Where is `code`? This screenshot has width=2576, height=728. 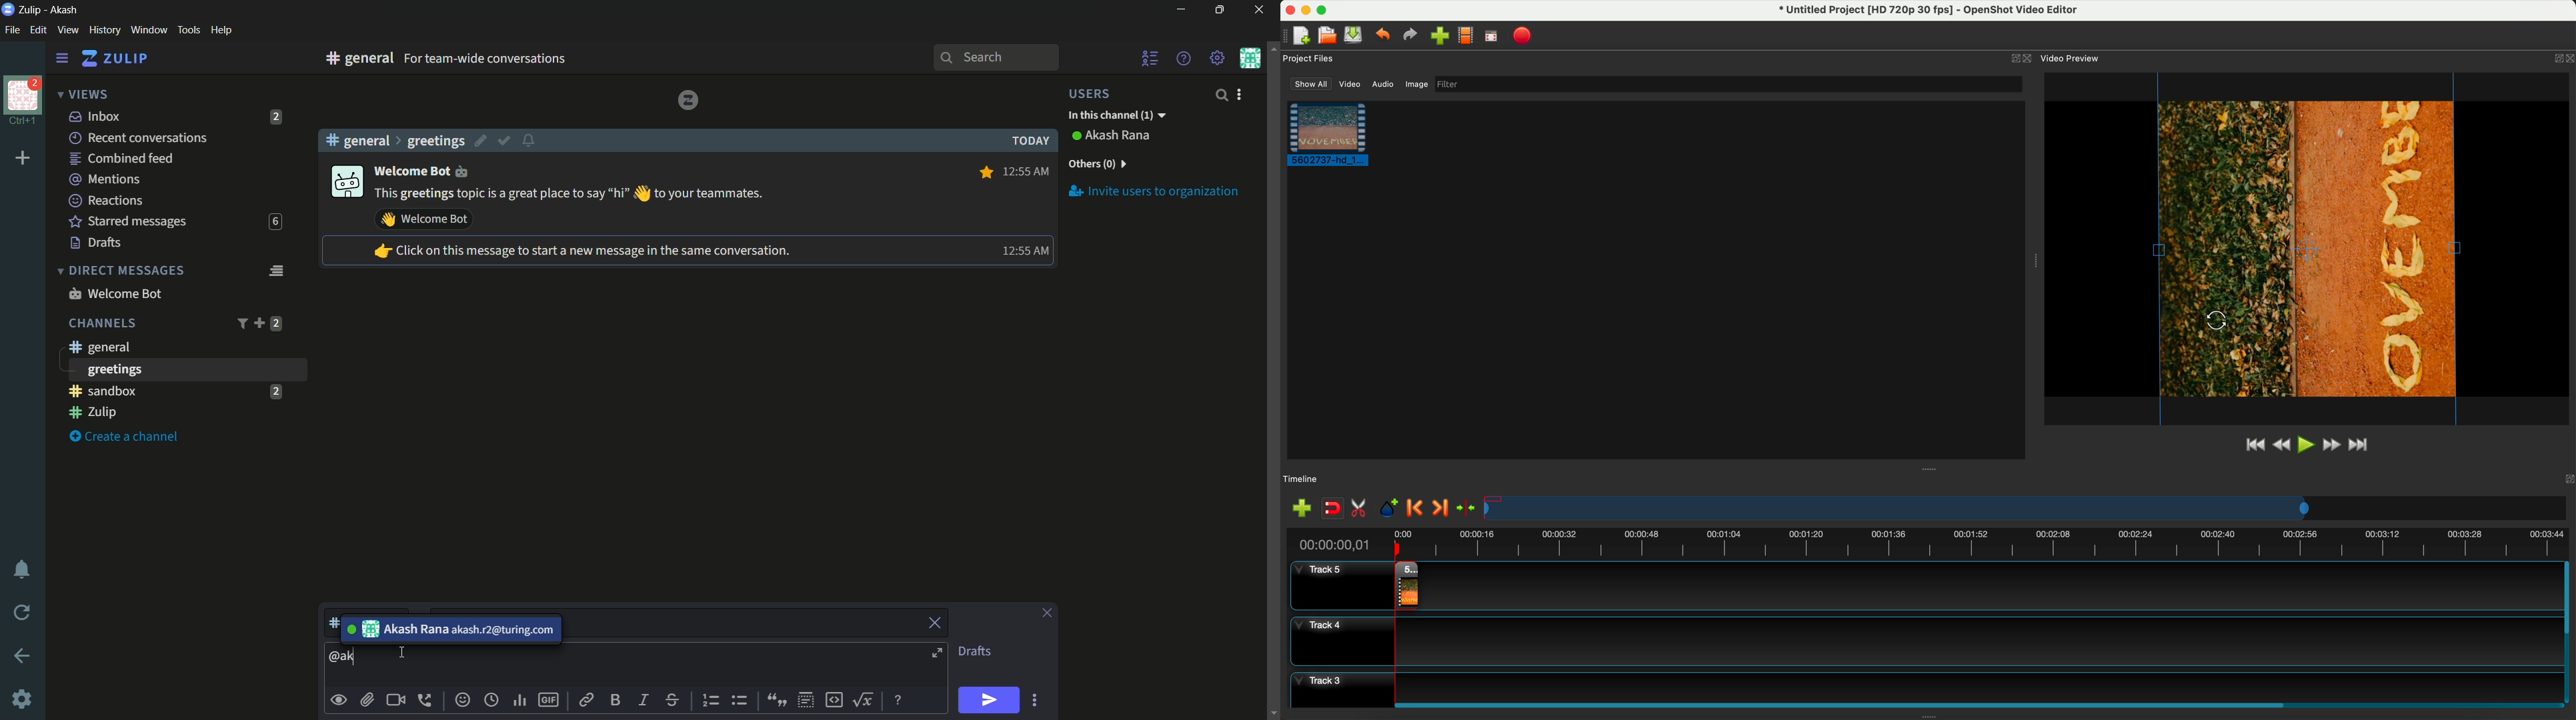 code is located at coordinates (834, 699).